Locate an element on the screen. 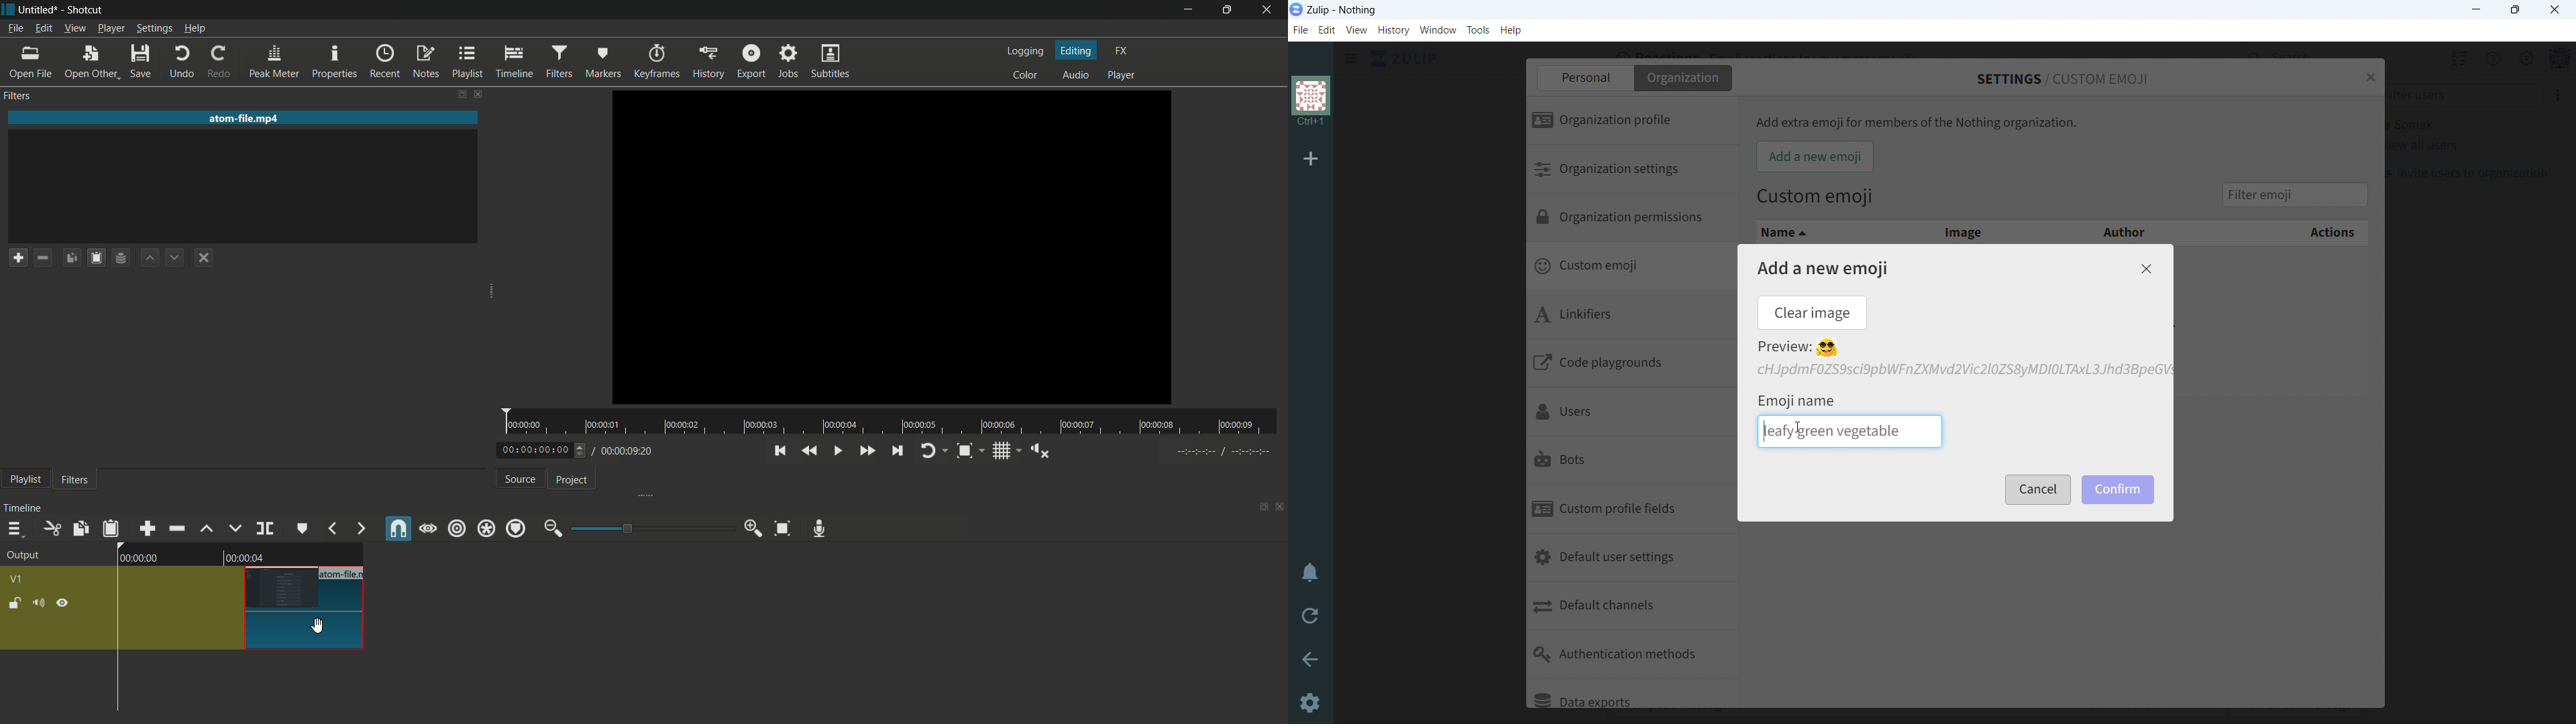  personal is located at coordinates (1584, 78).